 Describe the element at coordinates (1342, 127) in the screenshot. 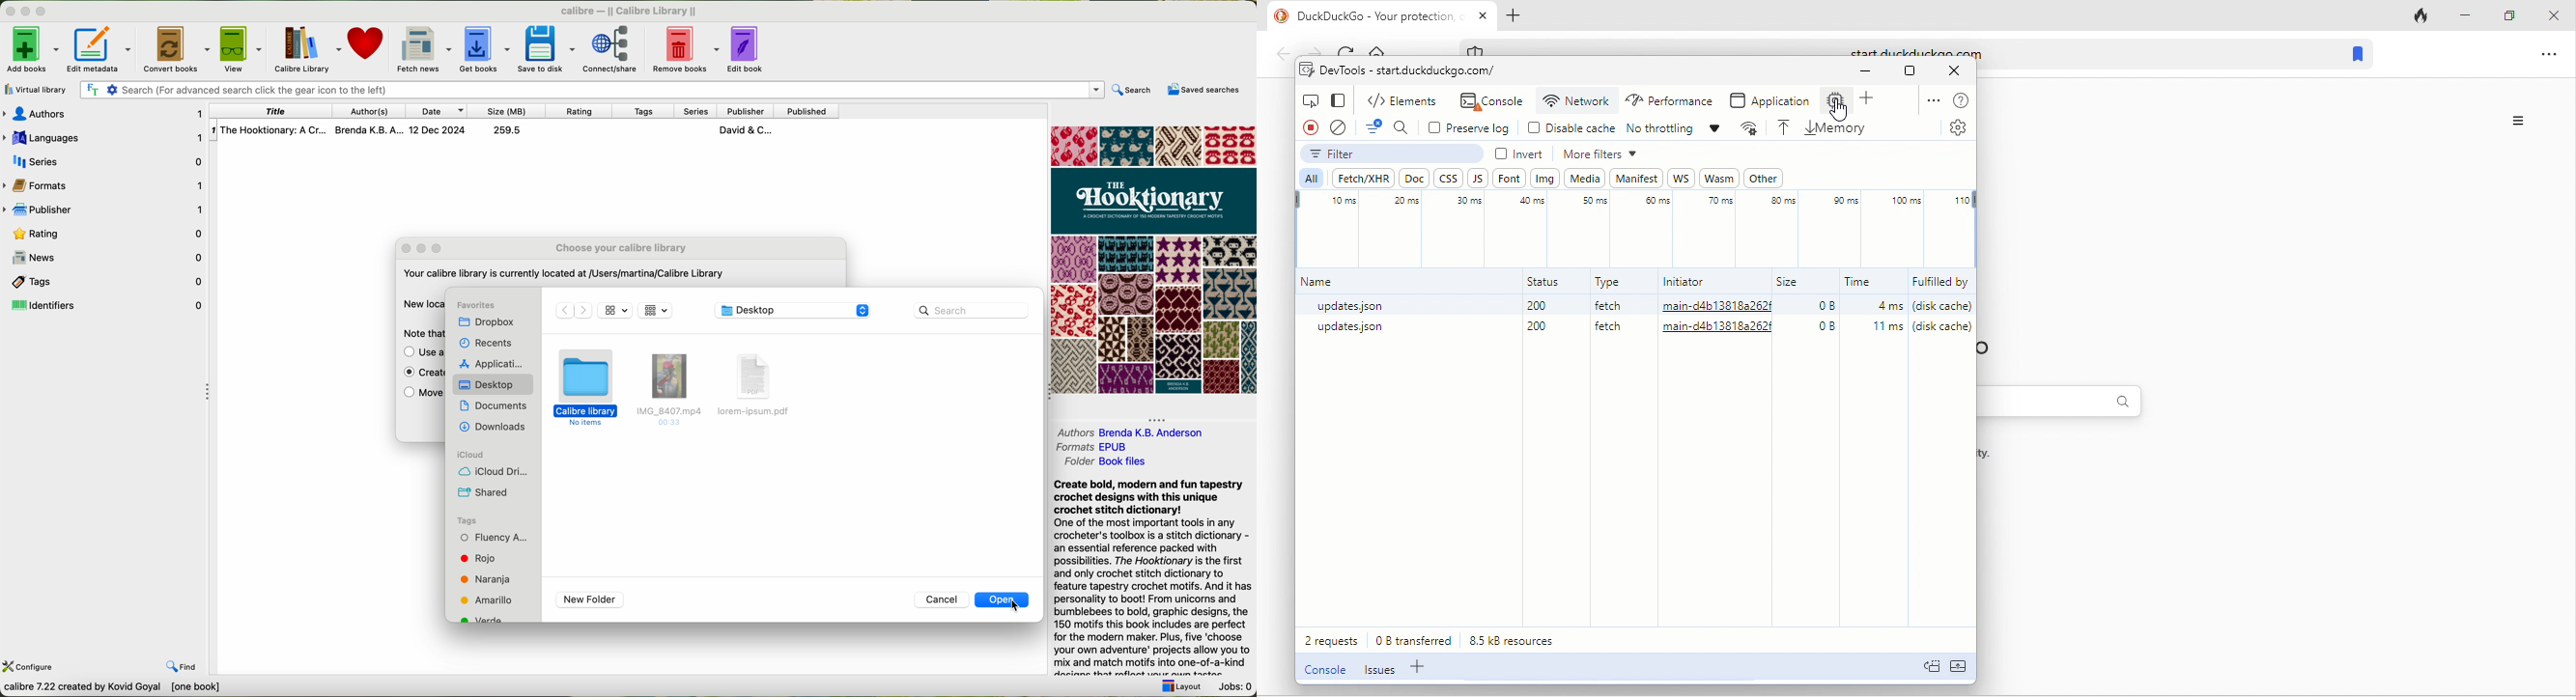

I see `clear` at that location.